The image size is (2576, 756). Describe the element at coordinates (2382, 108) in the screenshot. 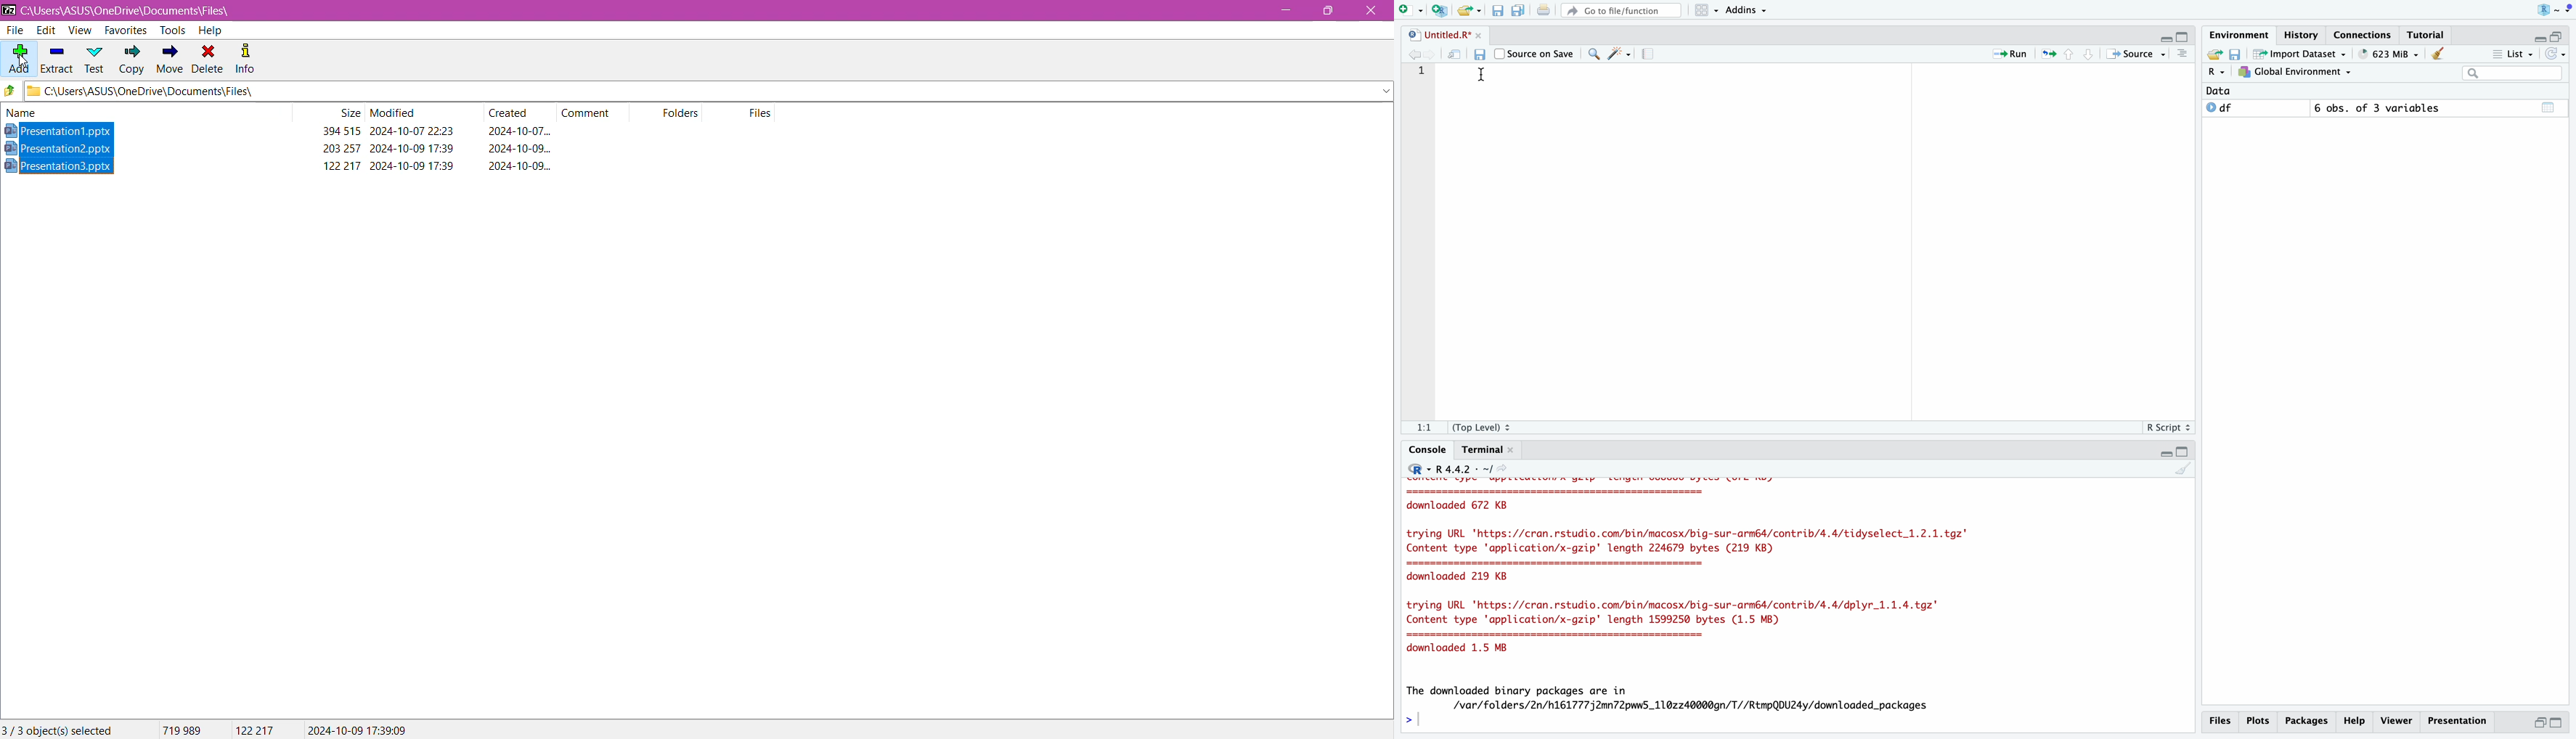

I see `6 obs. of 3 variables` at that location.